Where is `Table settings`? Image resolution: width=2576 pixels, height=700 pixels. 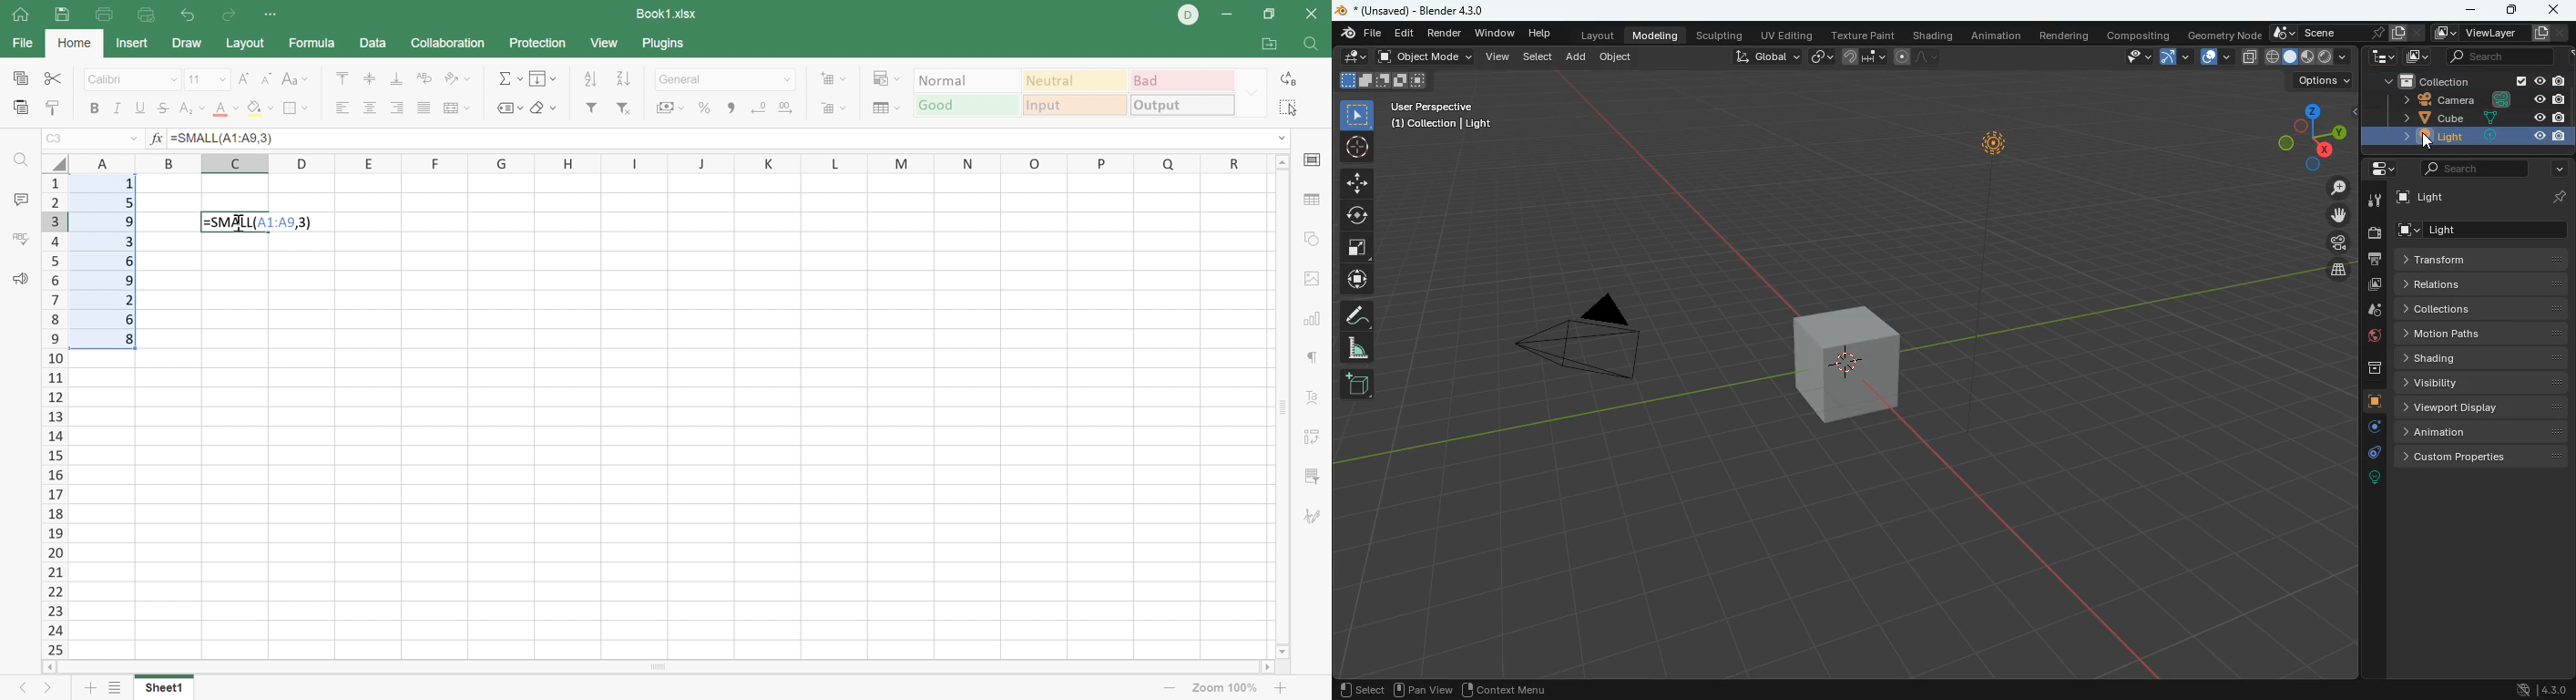 Table settings is located at coordinates (1310, 200).